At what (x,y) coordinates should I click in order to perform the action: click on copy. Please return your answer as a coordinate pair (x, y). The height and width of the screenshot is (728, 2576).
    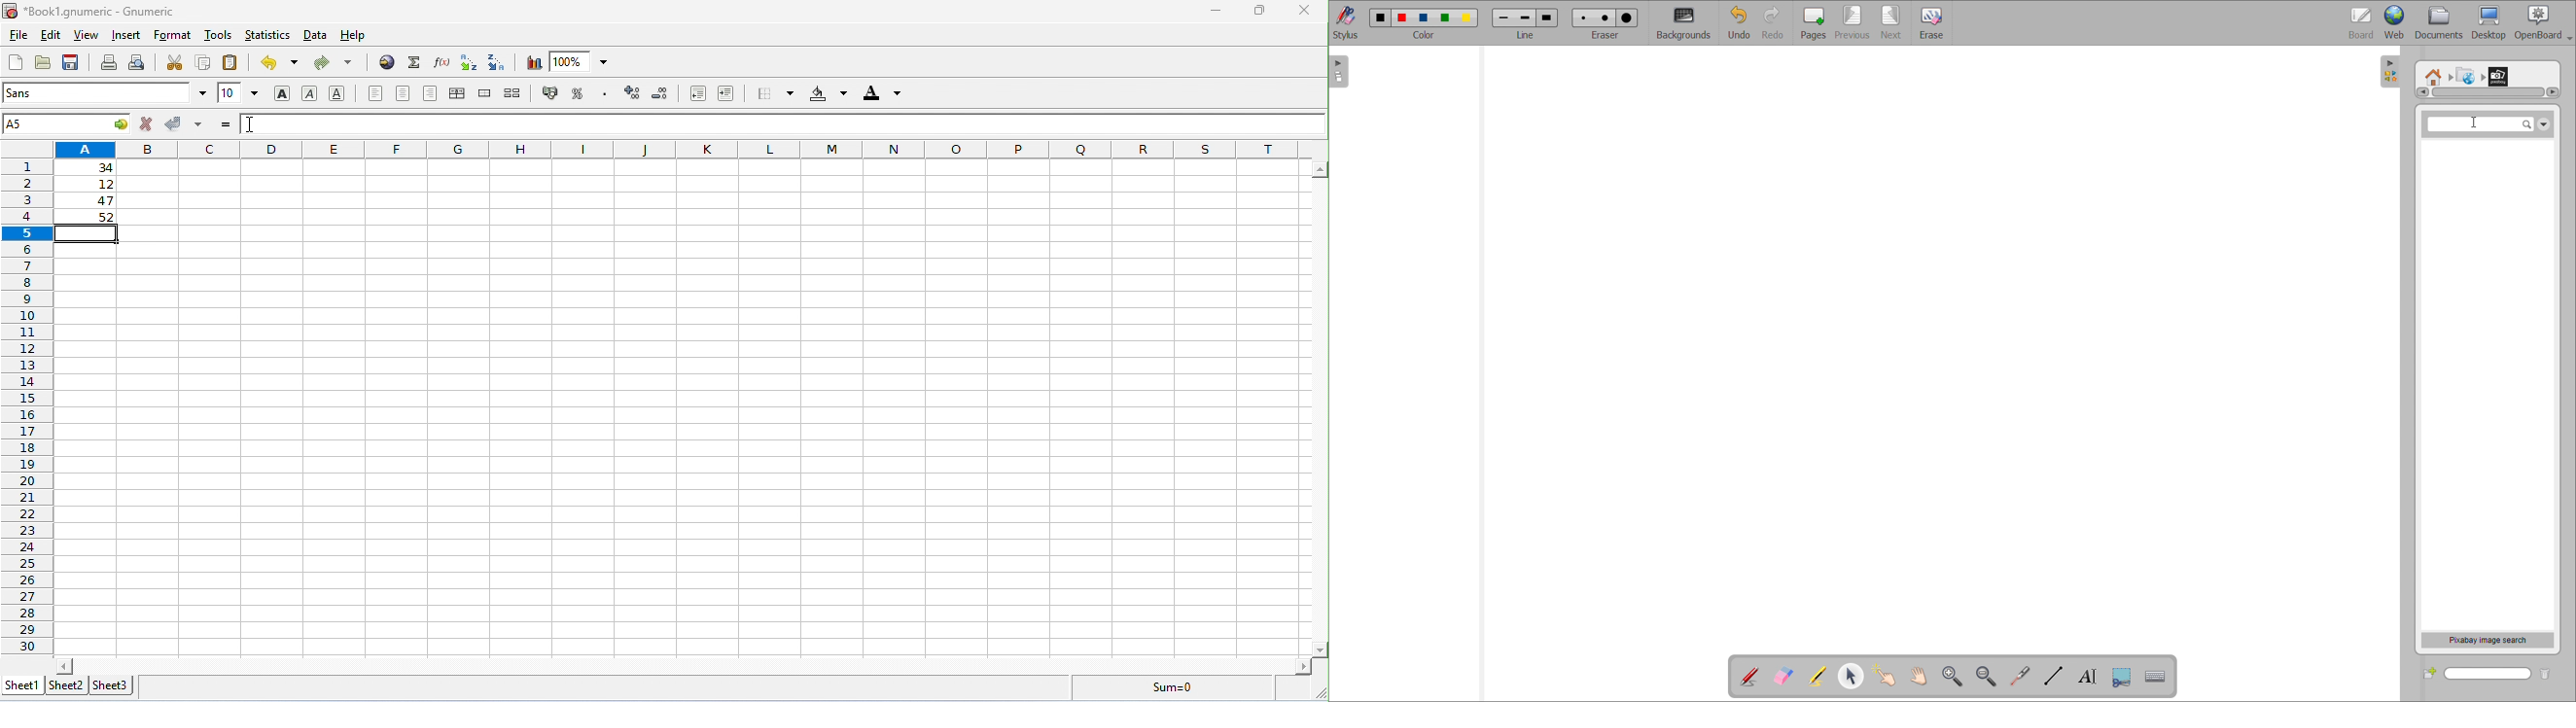
    Looking at the image, I should click on (203, 61).